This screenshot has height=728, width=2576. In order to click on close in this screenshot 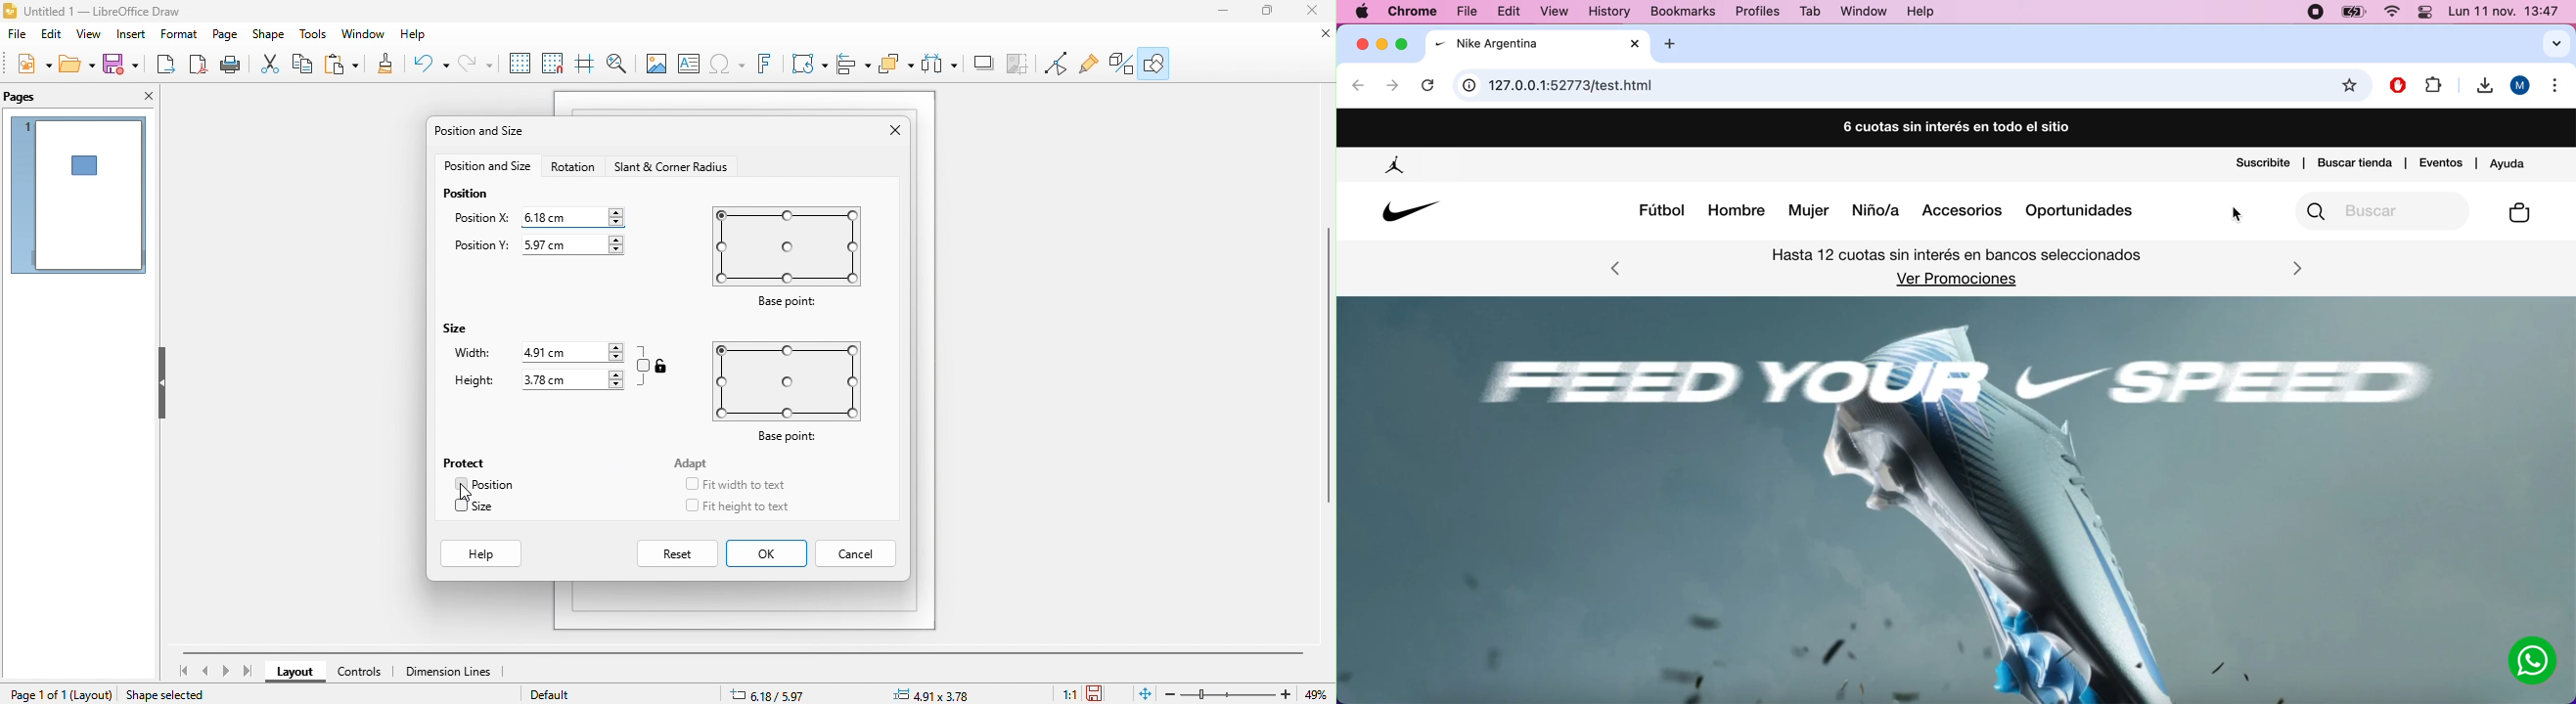, I will do `click(1311, 10)`.